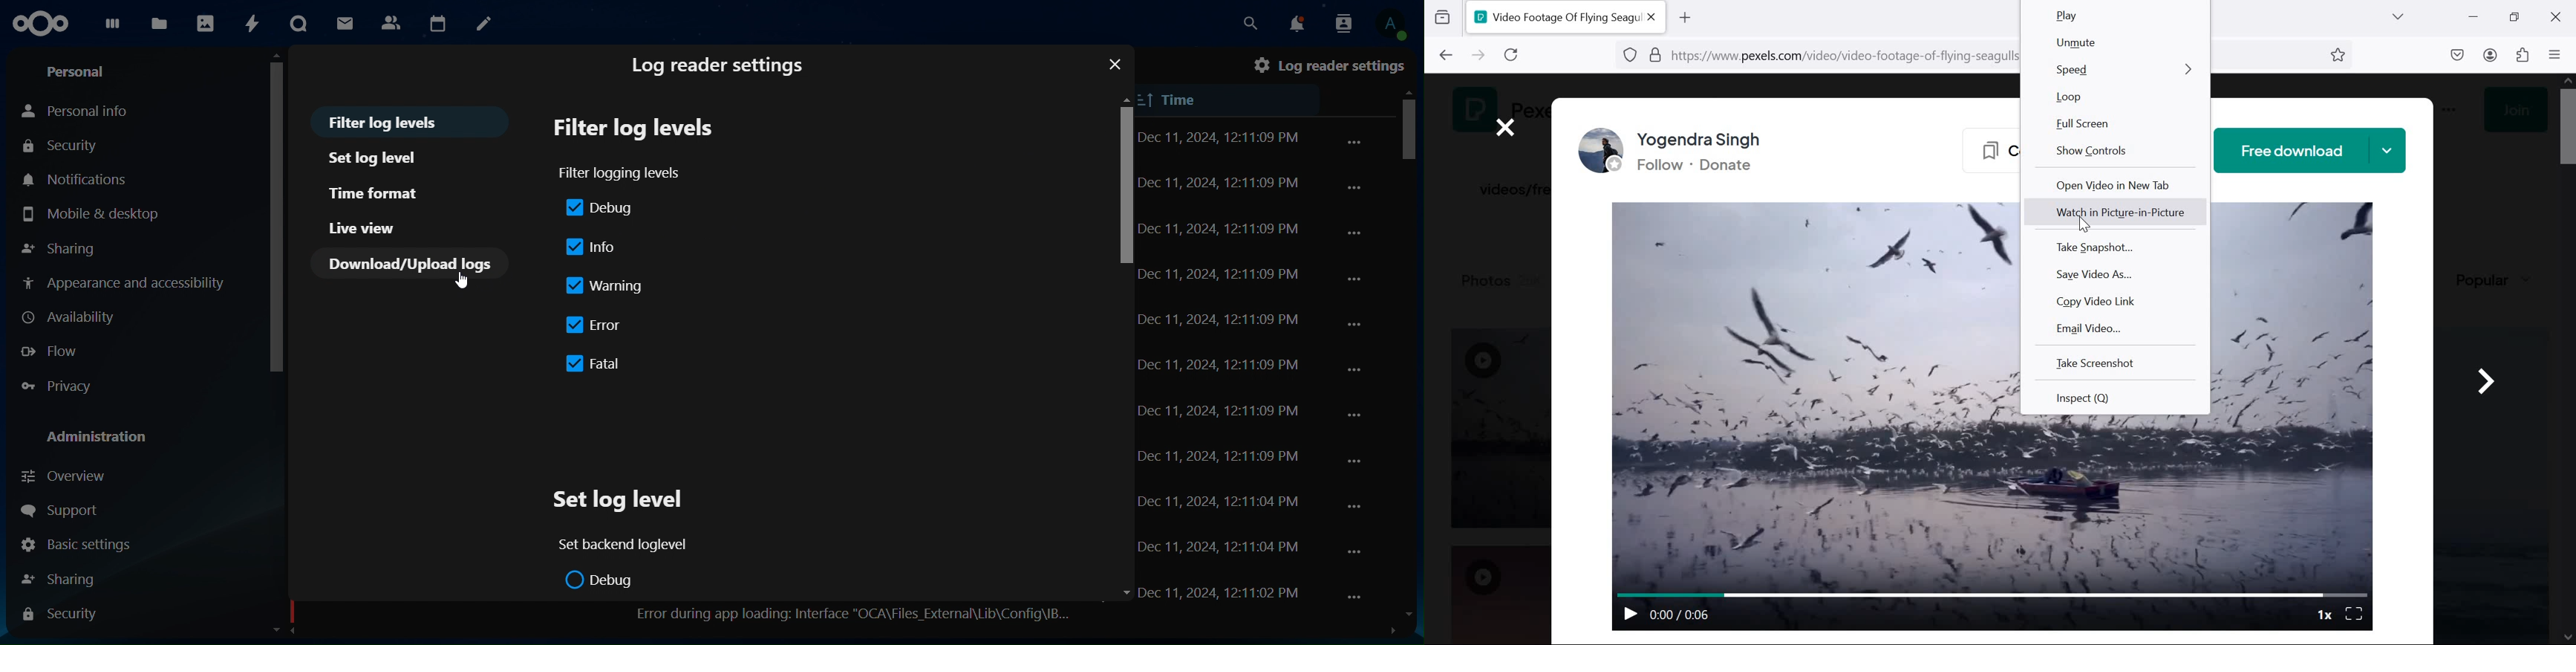  I want to click on support, so click(59, 510).